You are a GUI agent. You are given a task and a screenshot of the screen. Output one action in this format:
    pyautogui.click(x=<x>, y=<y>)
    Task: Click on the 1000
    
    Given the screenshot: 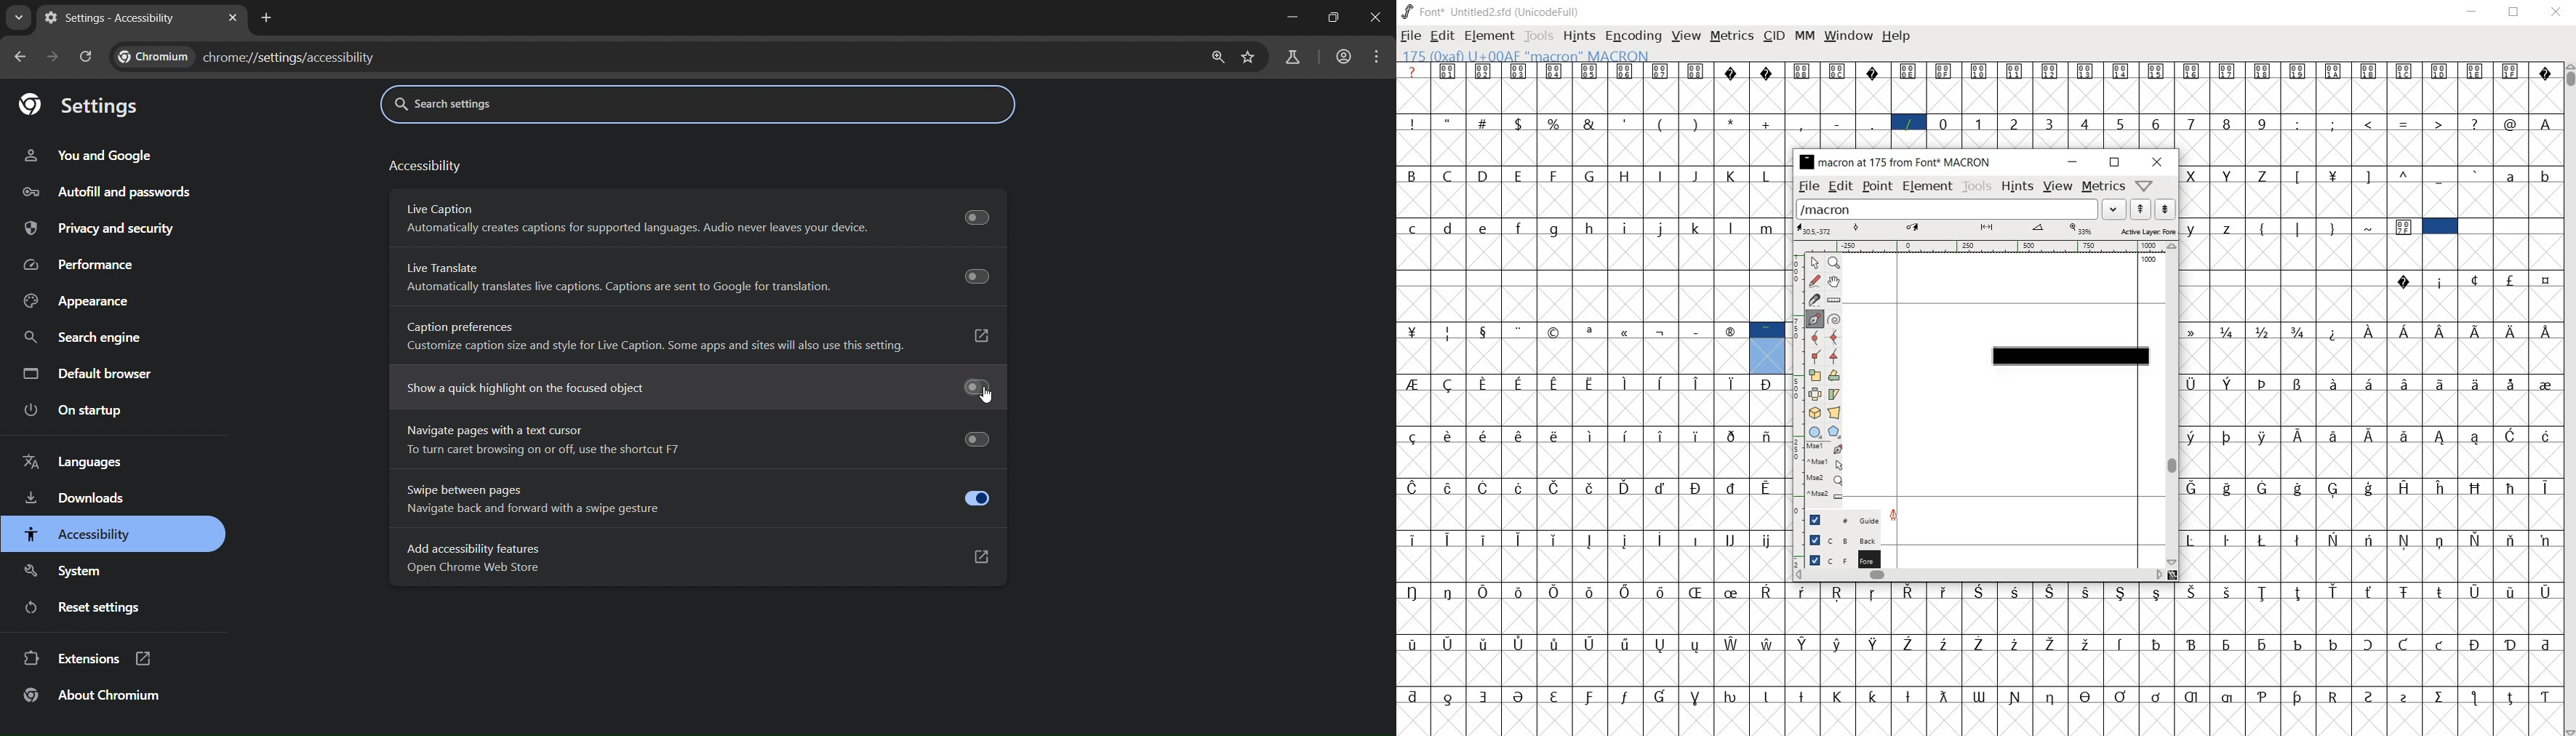 What is the action you would take?
    pyautogui.click(x=2148, y=260)
    